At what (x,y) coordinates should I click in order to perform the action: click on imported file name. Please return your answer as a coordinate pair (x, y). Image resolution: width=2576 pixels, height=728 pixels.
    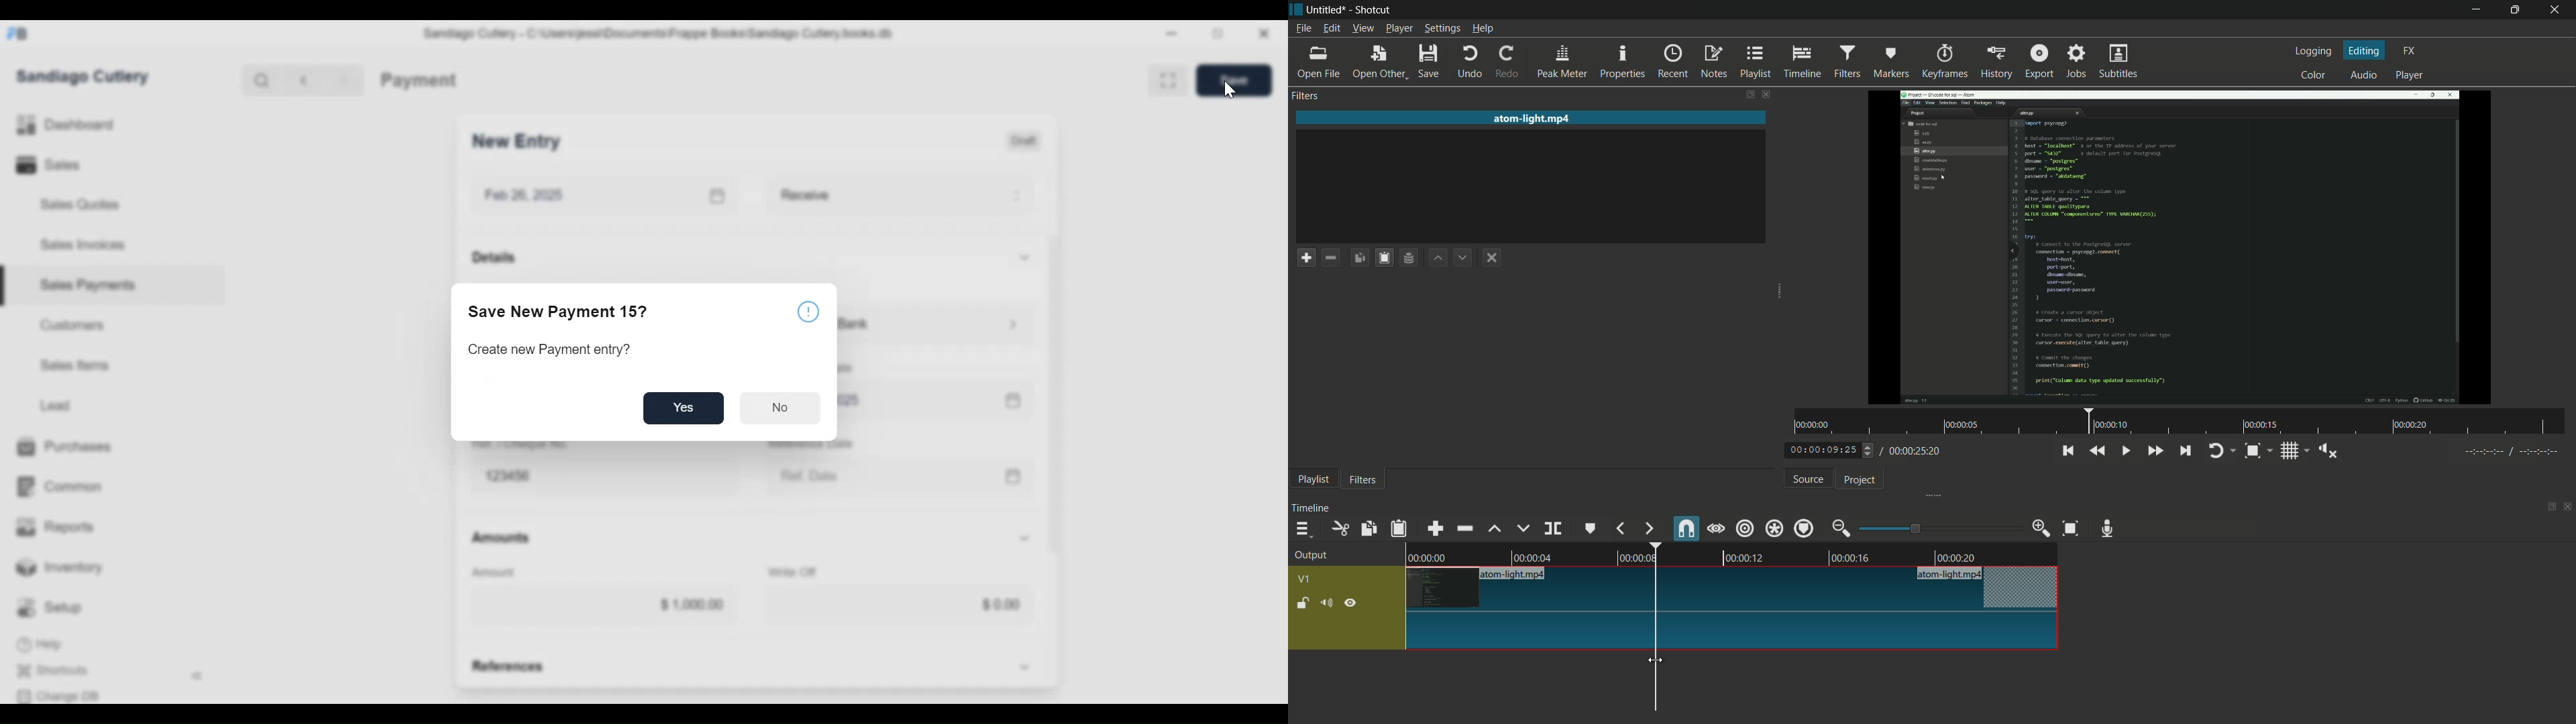
    Looking at the image, I should click on (1533, 118).